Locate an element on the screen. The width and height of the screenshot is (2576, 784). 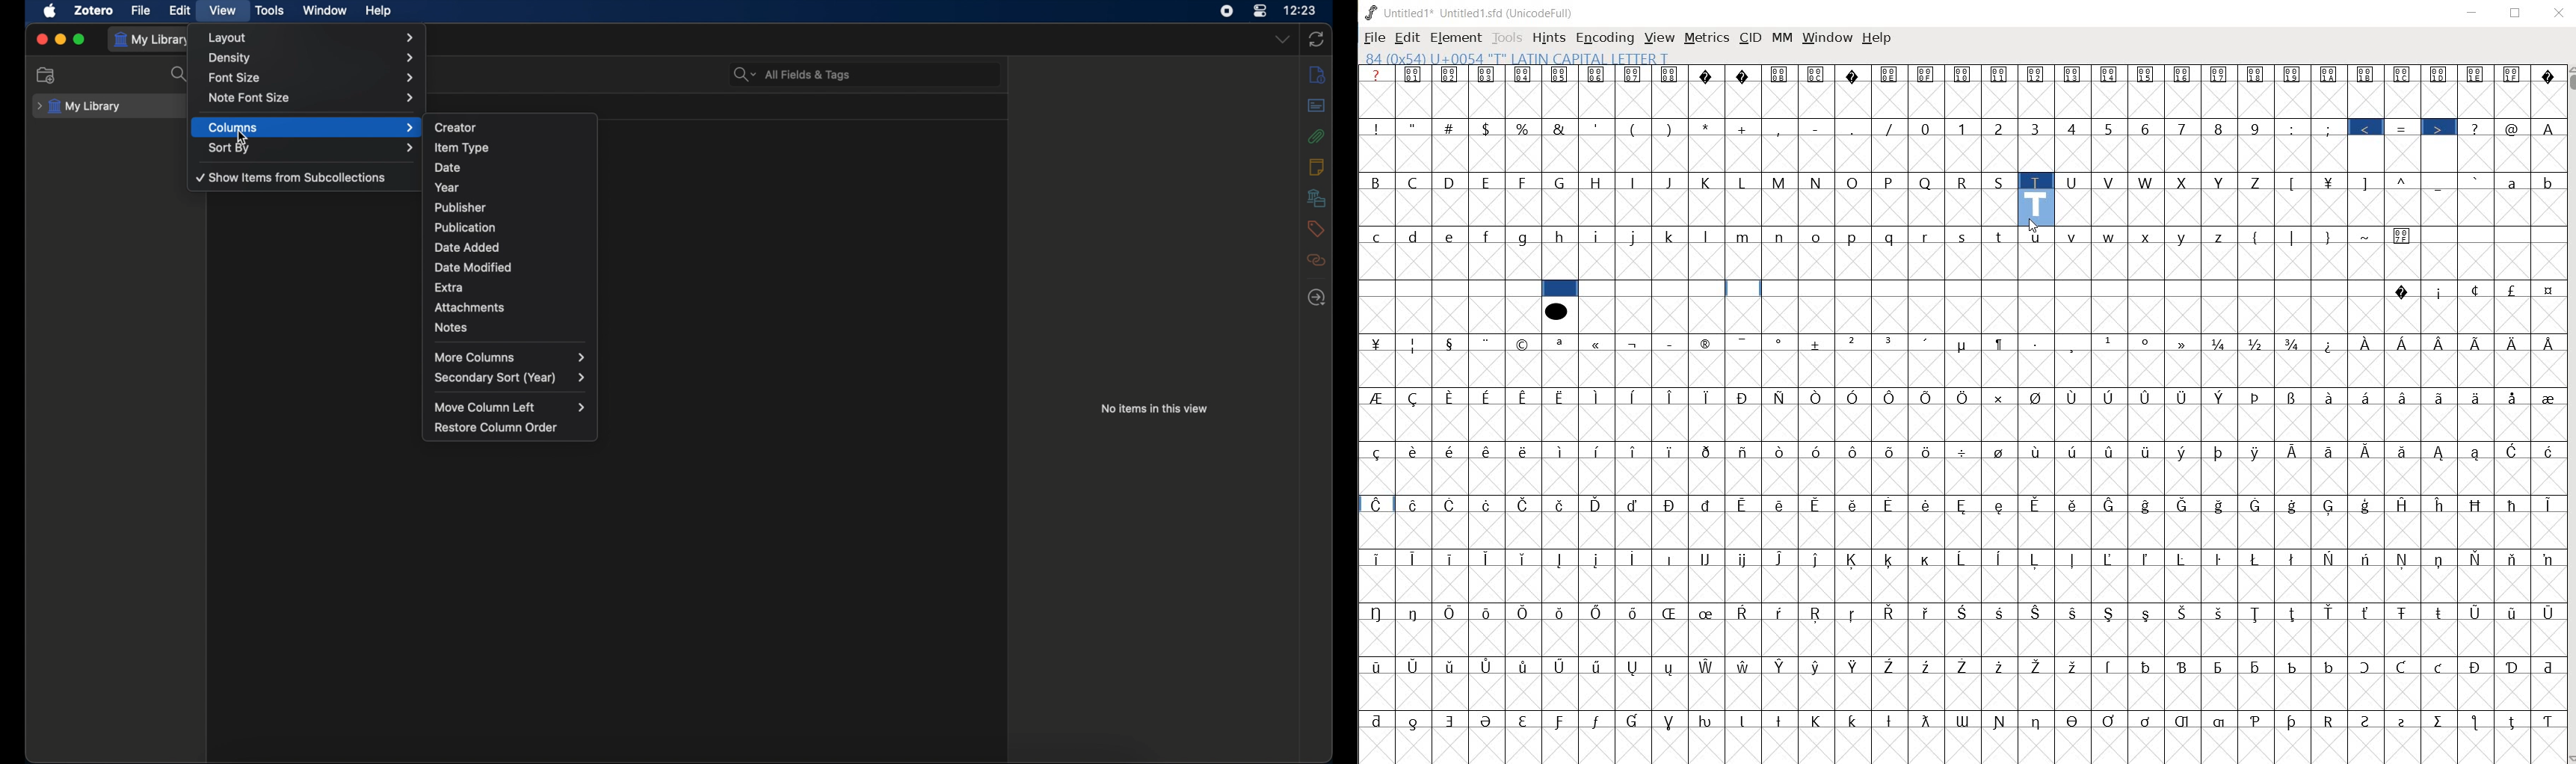
Symbol is located at coordinates (2512, 560).